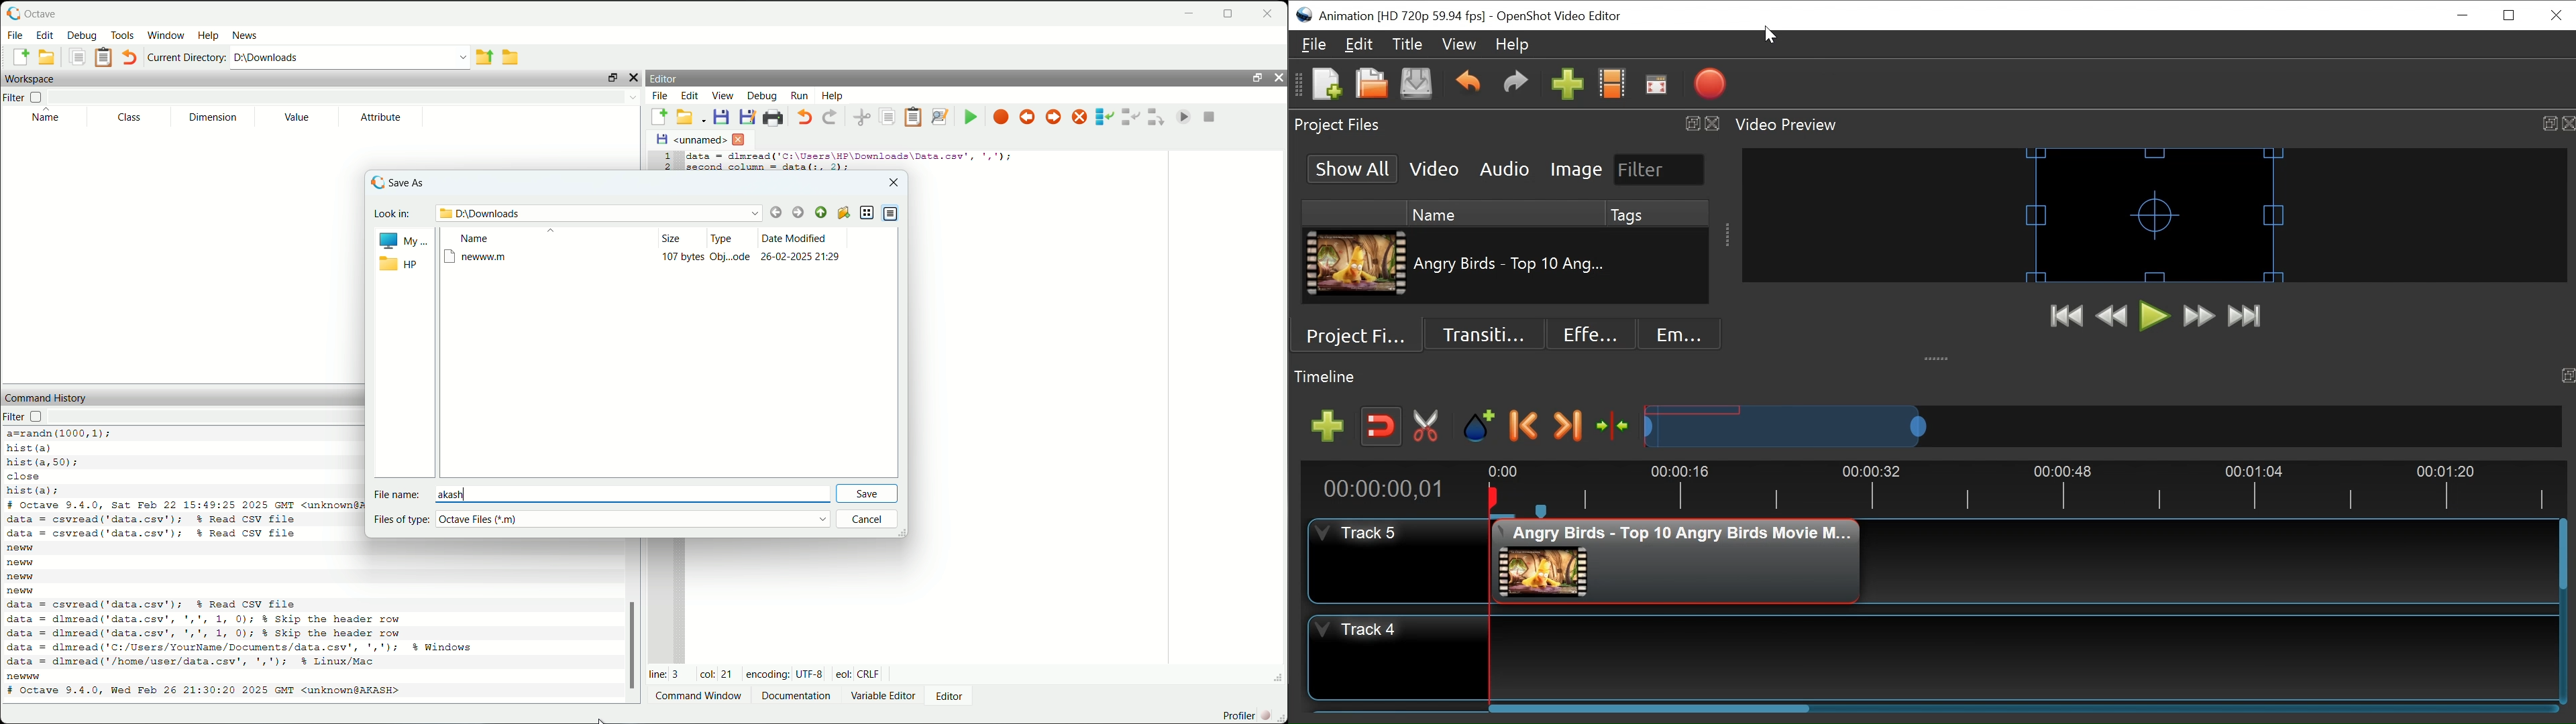  Describe the element at coordinates (1428, 426) in the screenshot. I see `Razor` at that location.